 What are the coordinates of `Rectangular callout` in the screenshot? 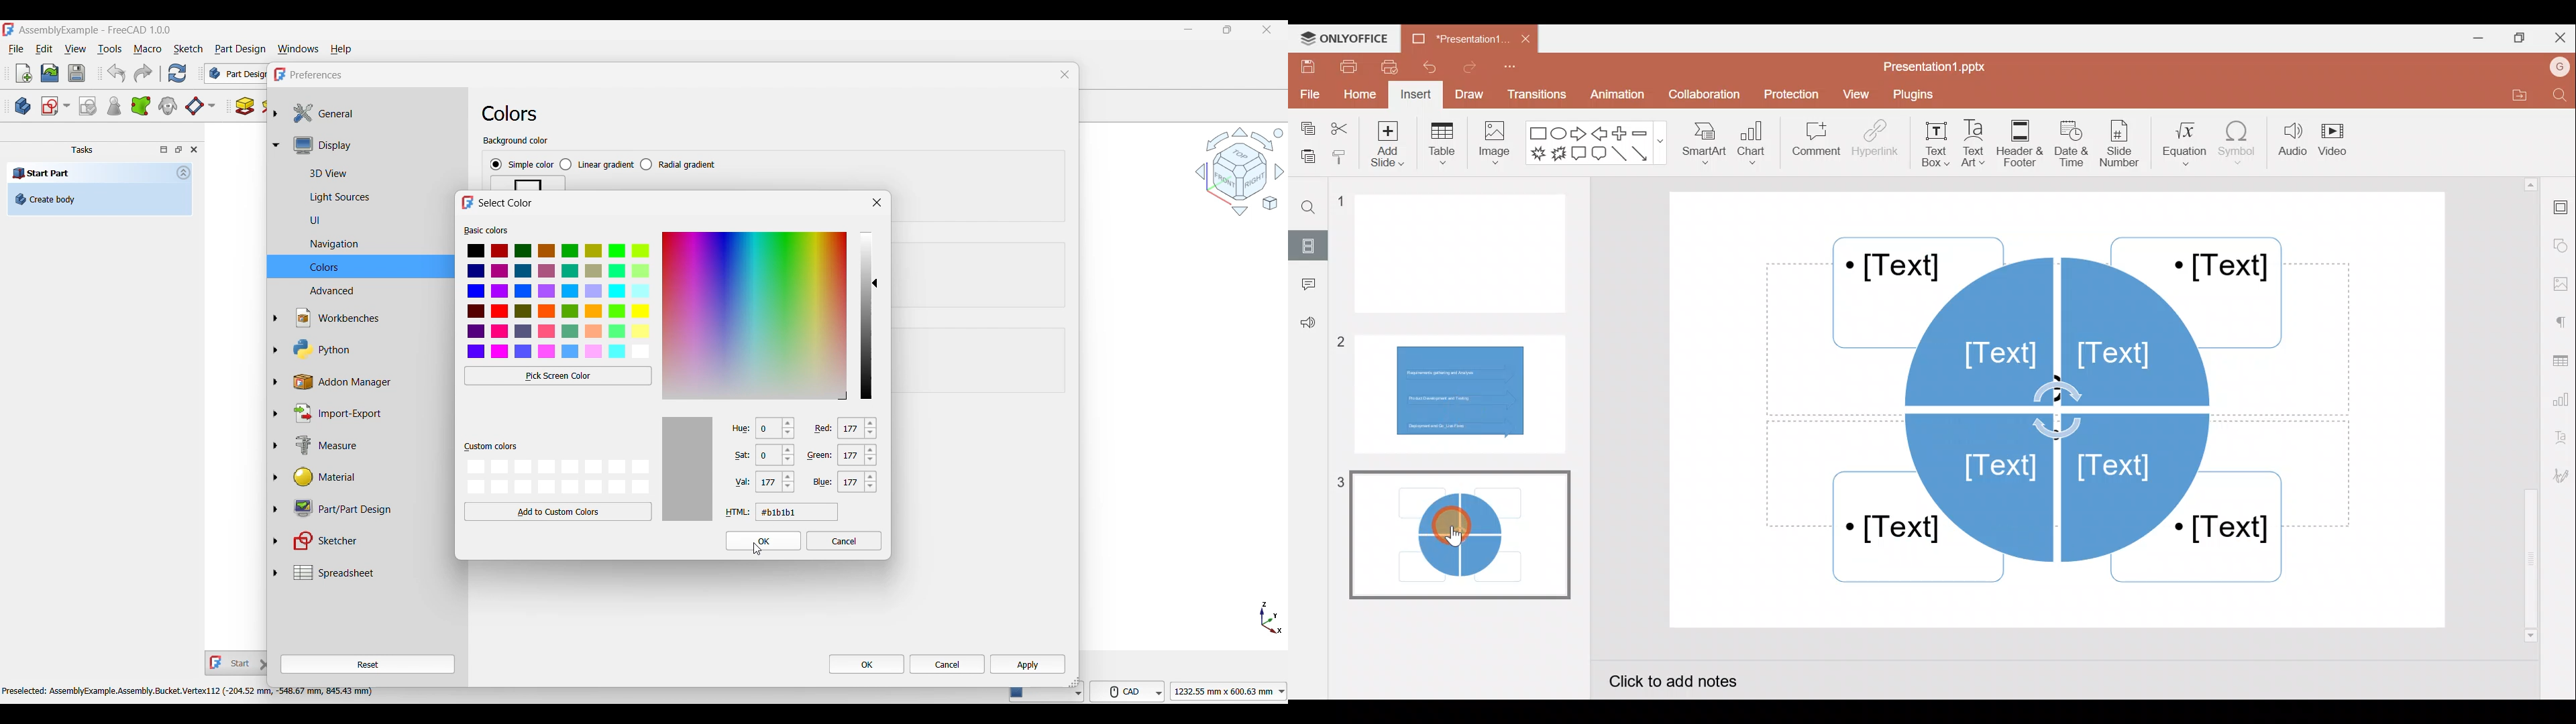 It's located at (1578, 153).